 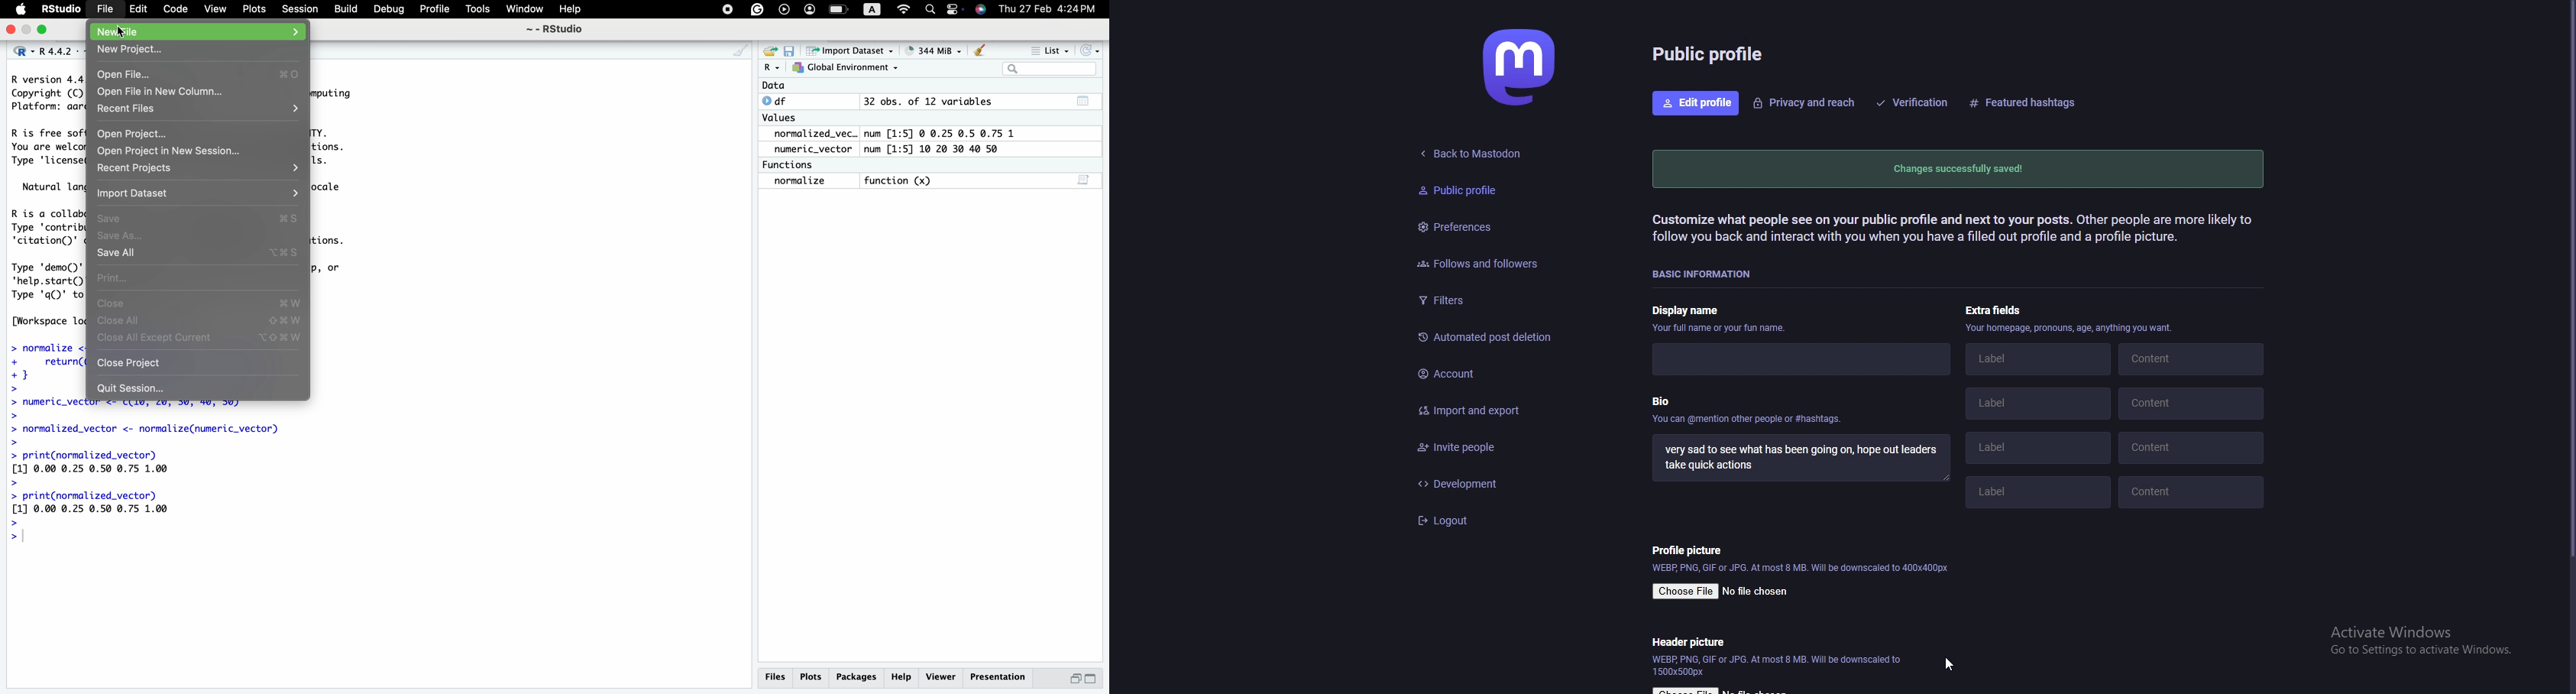 What do you see at coordinates (523, 10) in the screenshot?
I see `Window` at bounding box center [523, 10].